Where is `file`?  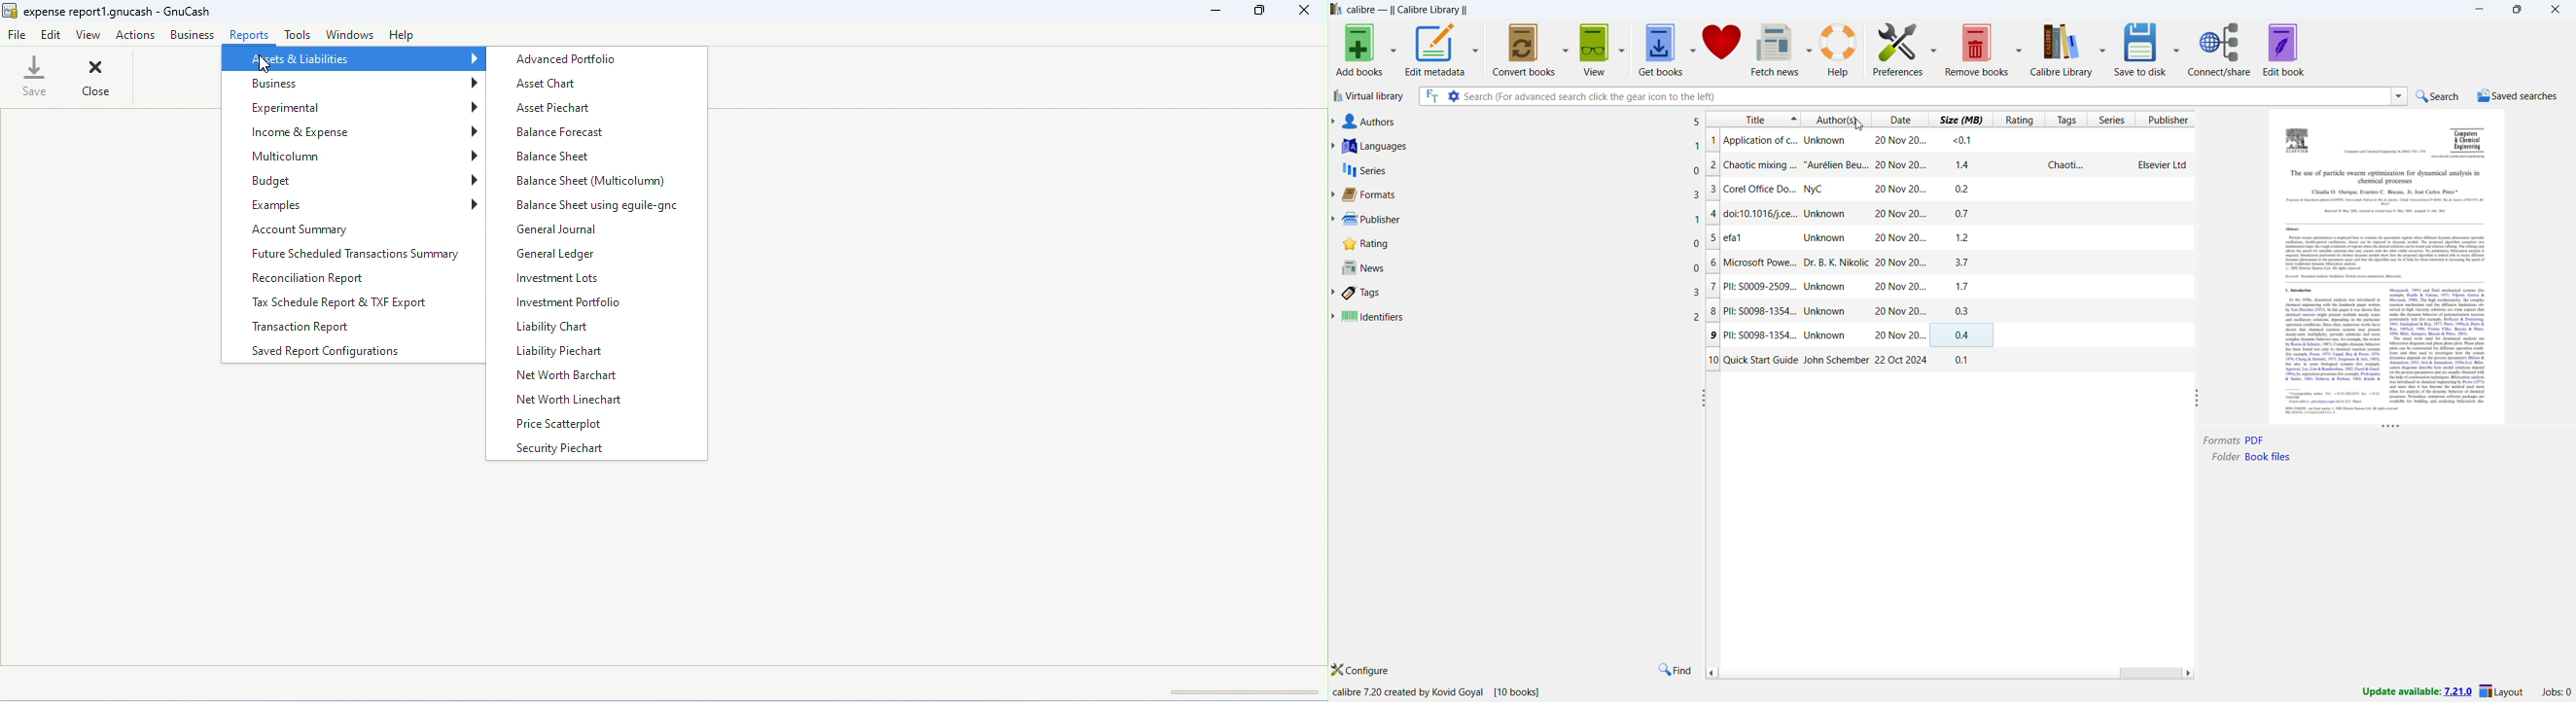 file is located at coordinates (18, 33).